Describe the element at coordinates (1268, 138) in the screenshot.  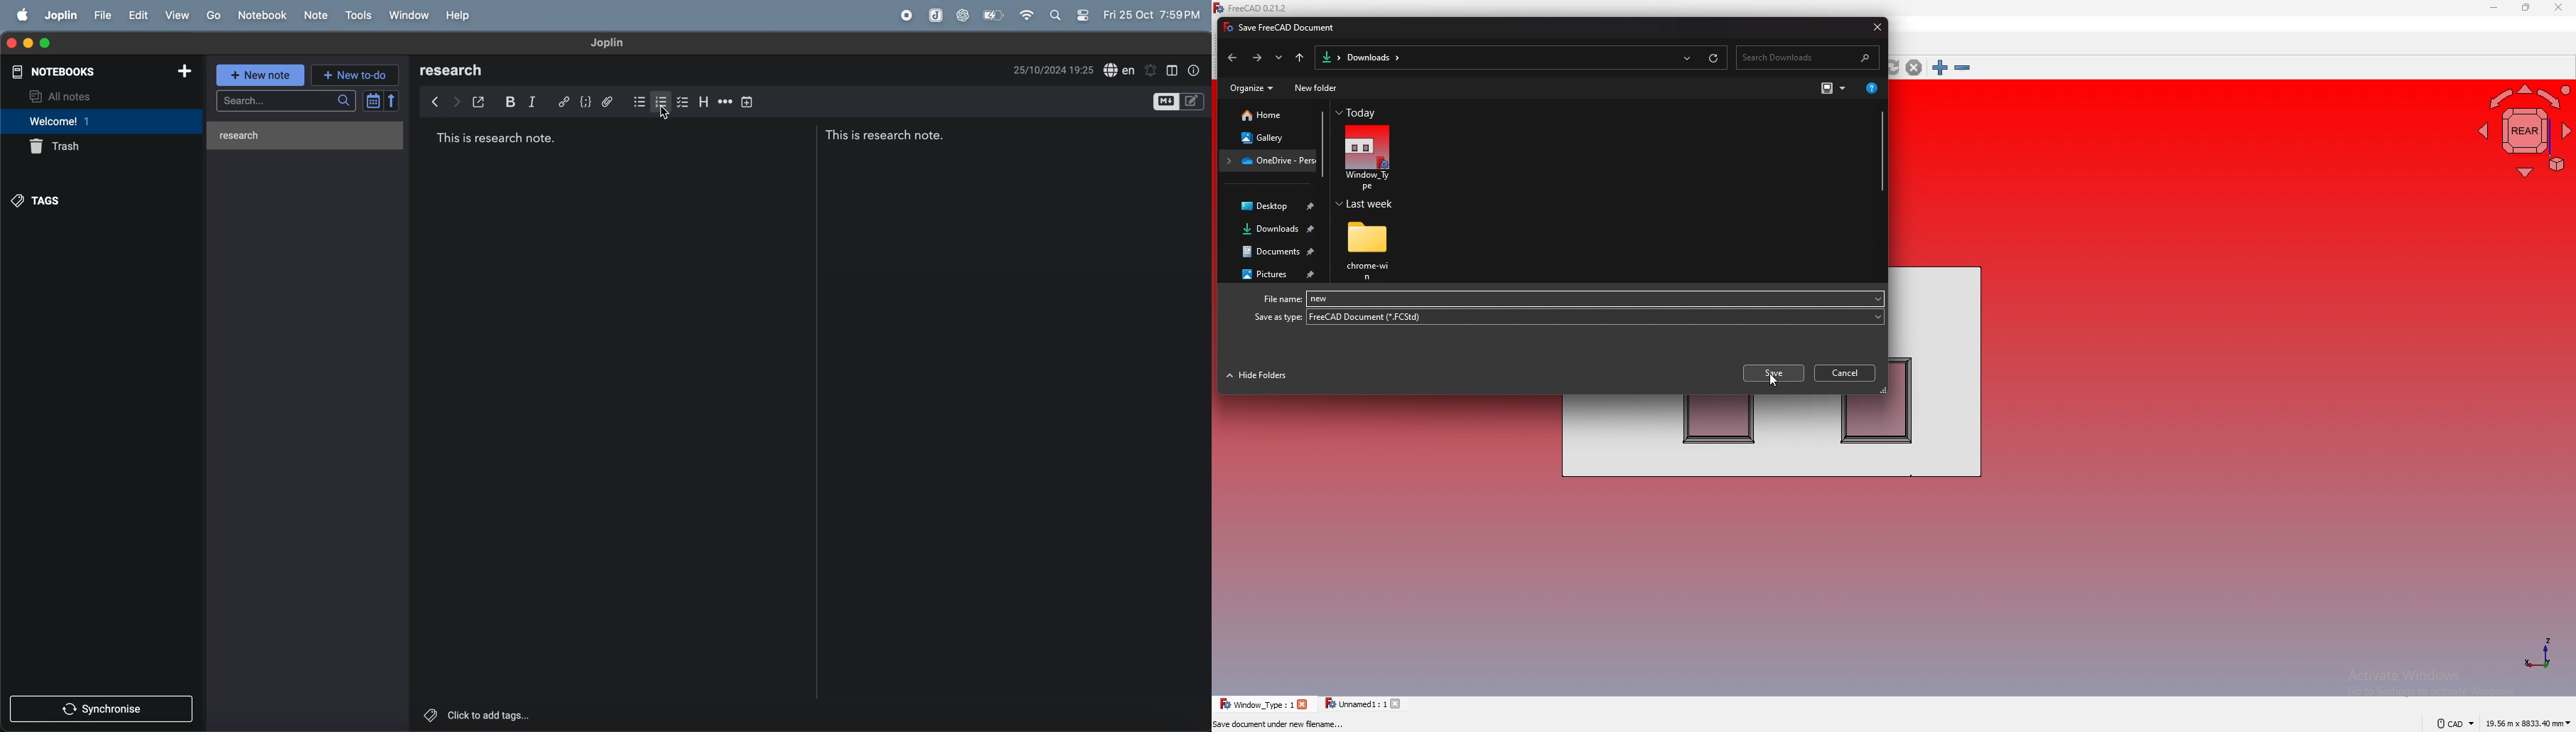
I see `gallery` at that location.